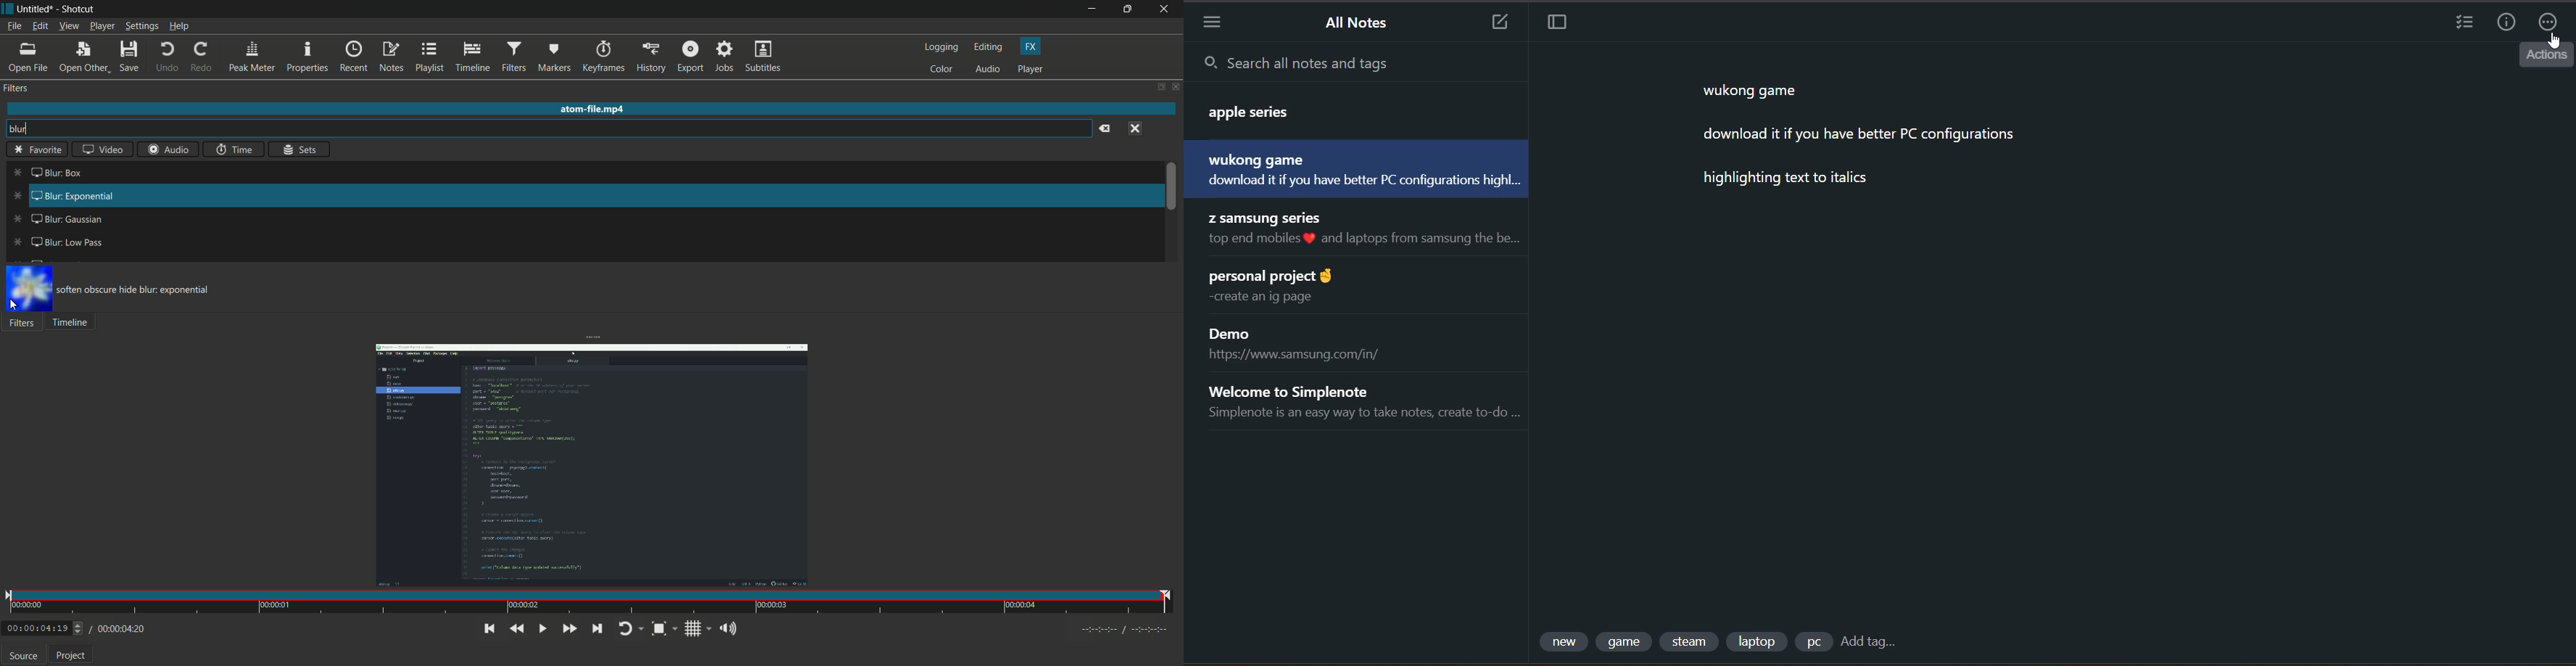  Describe the element at coordinates (1499, 22) in the screenshot. I see `new note` at that location.